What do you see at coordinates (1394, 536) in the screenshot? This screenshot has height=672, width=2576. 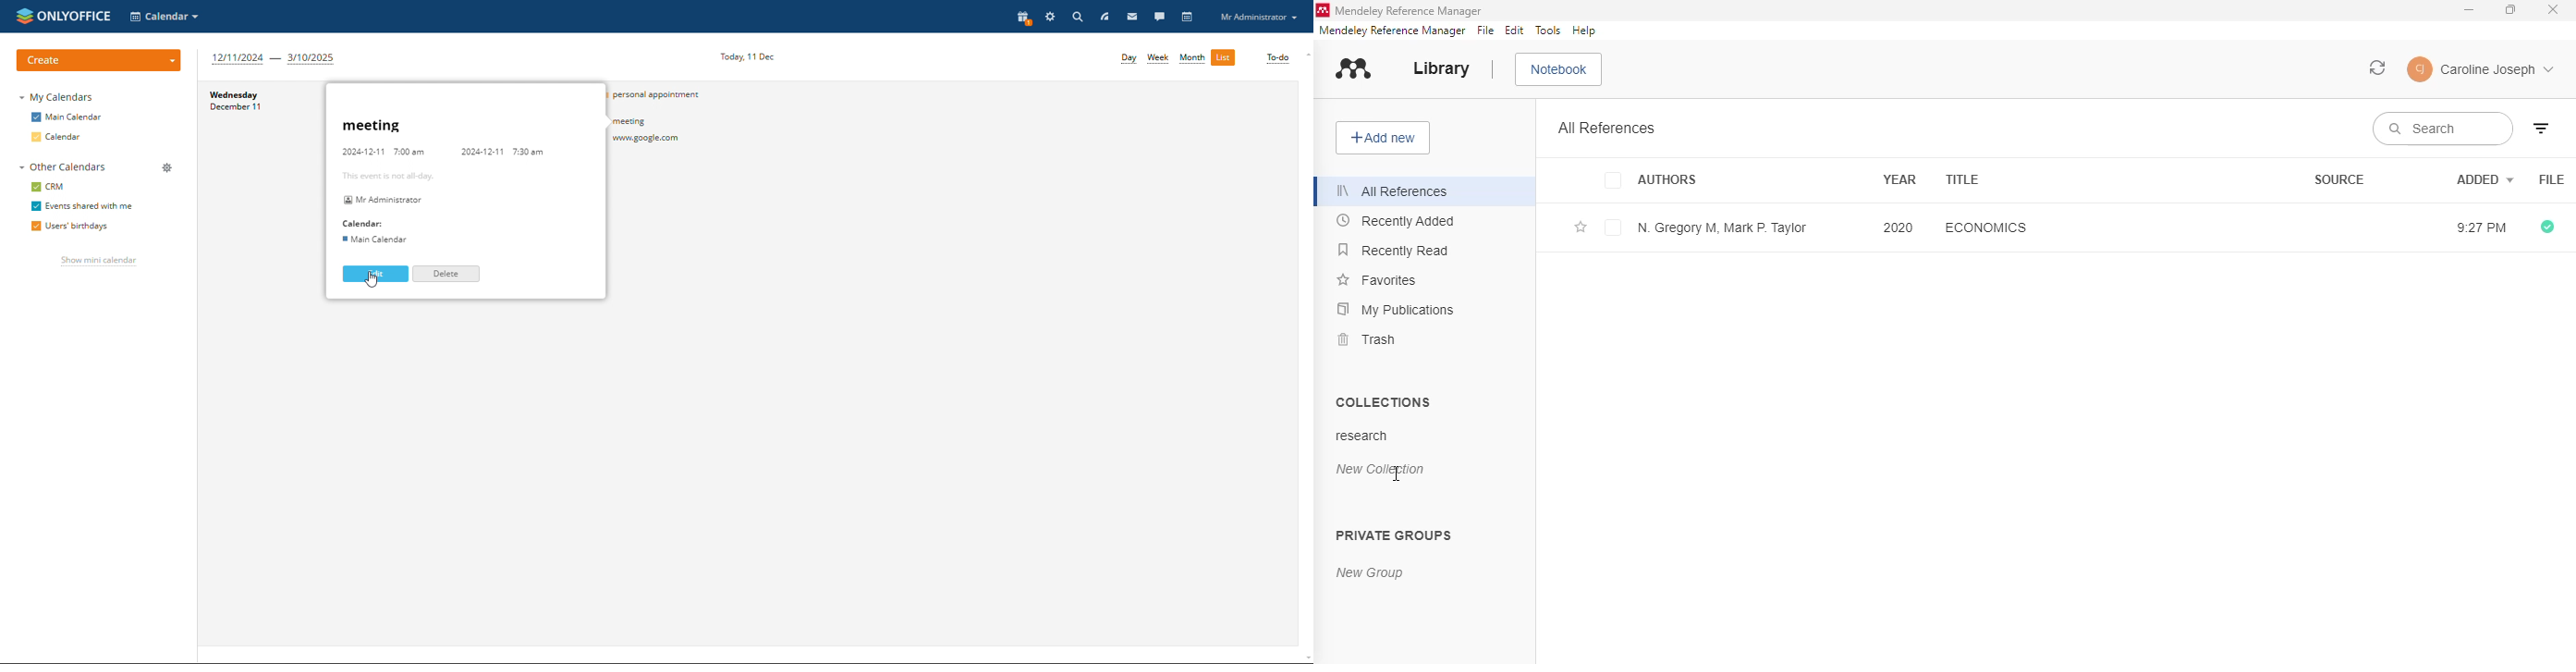 I see `private groups` at bounding box center [1394, 536].